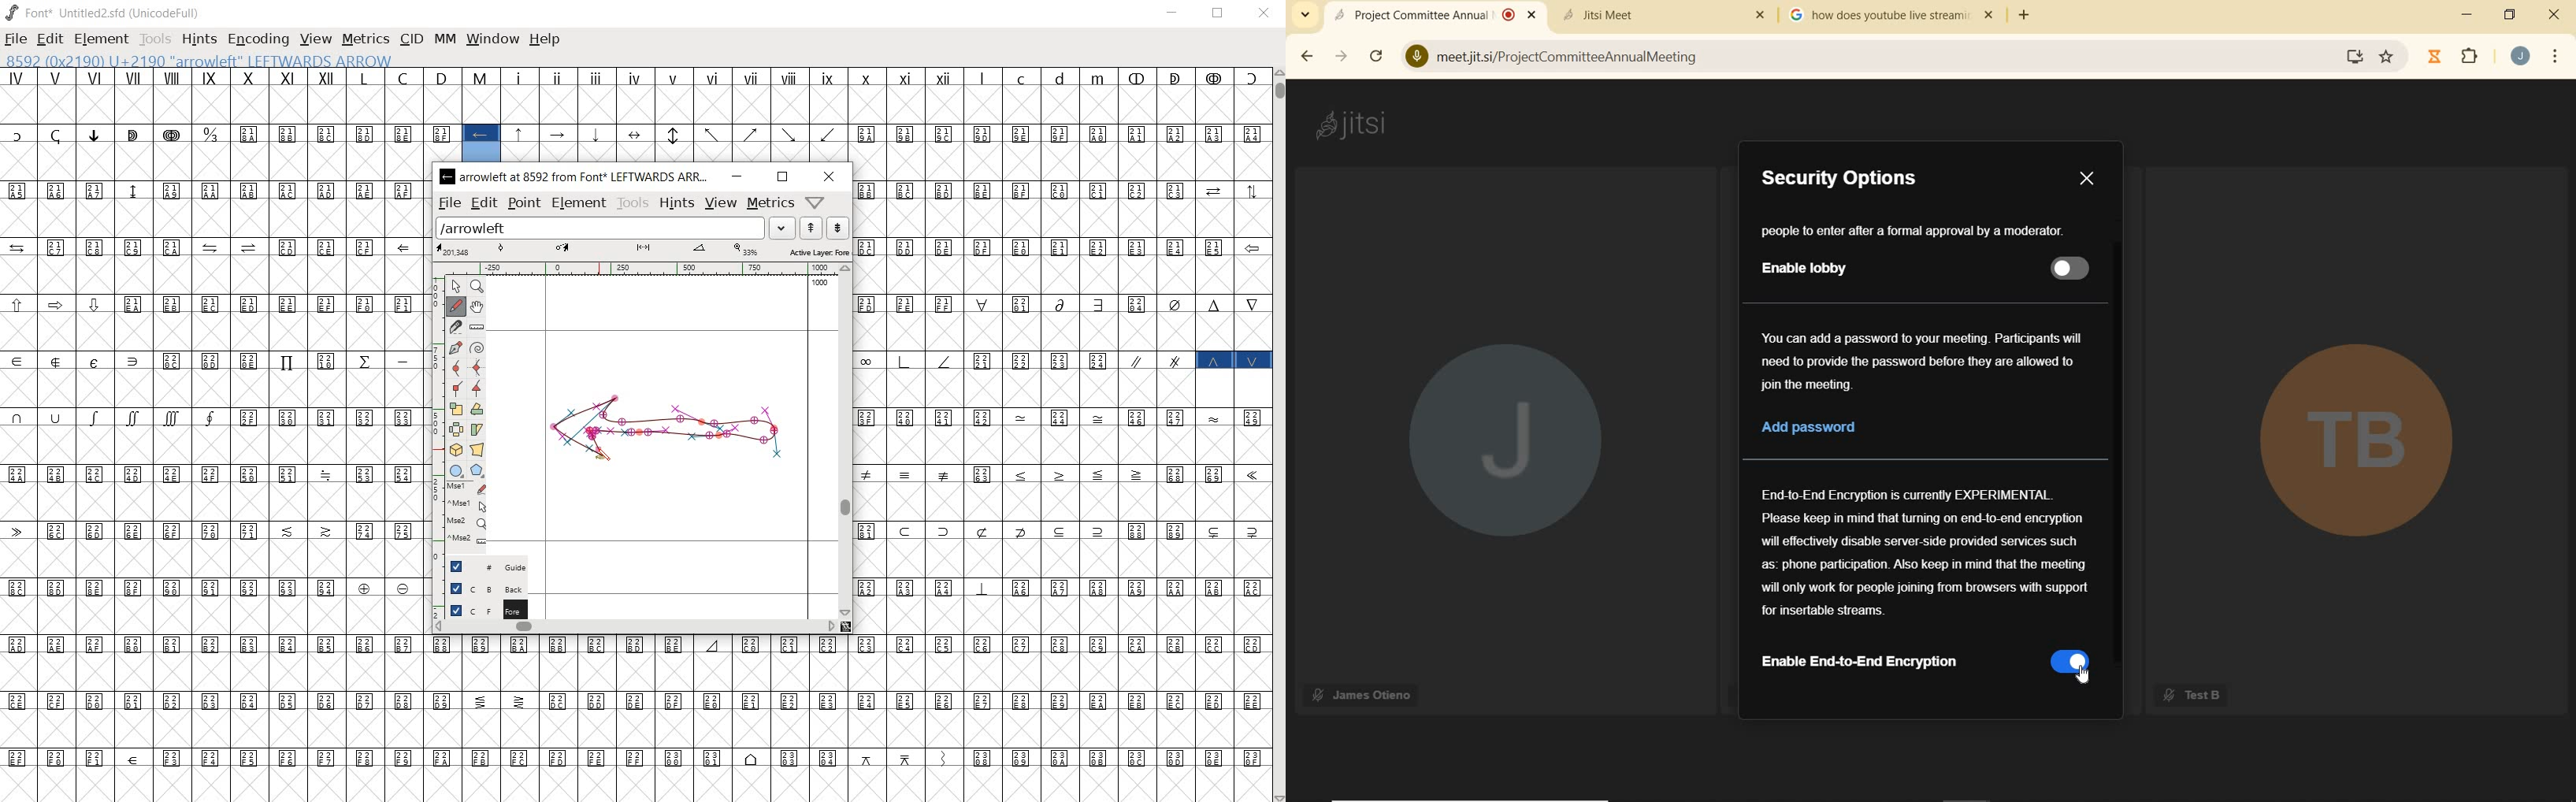 The height and width of the screenshot is (812, 2576). Describe the element at coordinates (640, 718) in the screenshot. I see `glyph` at that location.